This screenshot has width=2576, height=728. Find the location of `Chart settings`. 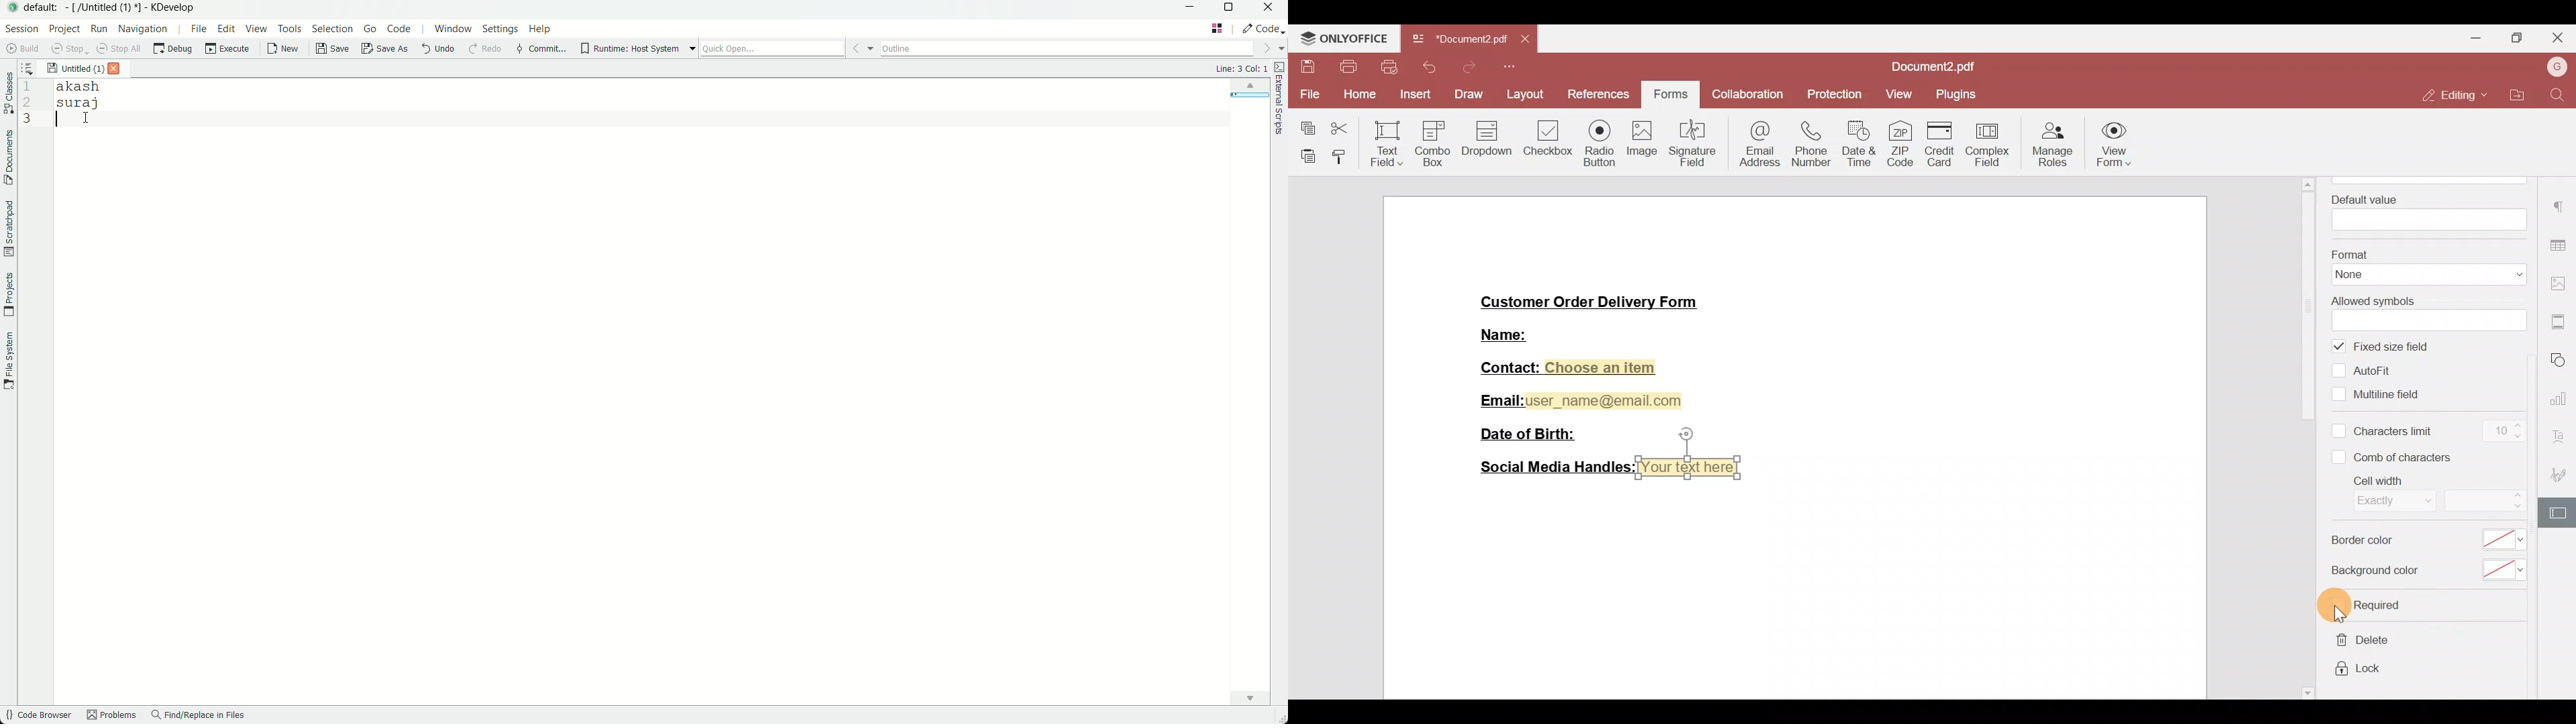

Chart settings is located at coordinates (2561, 399).